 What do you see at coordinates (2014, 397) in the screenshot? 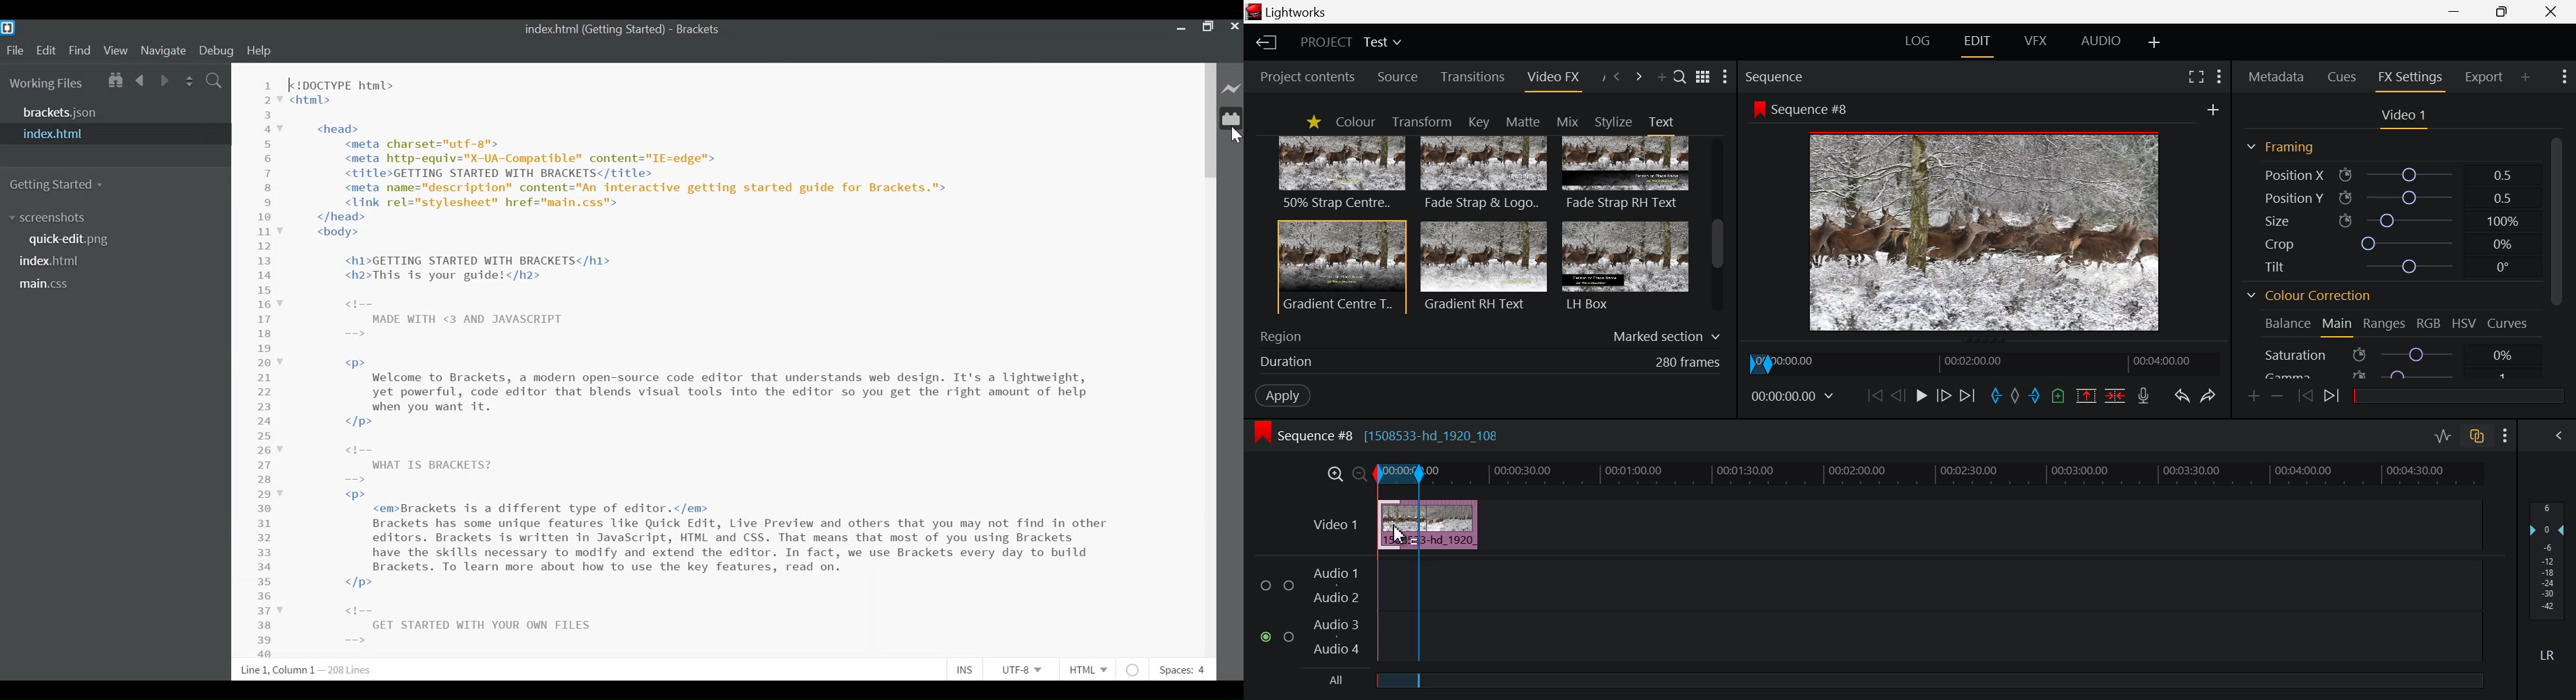
I see `Remove all marks` at bounding box center [2014, 397].